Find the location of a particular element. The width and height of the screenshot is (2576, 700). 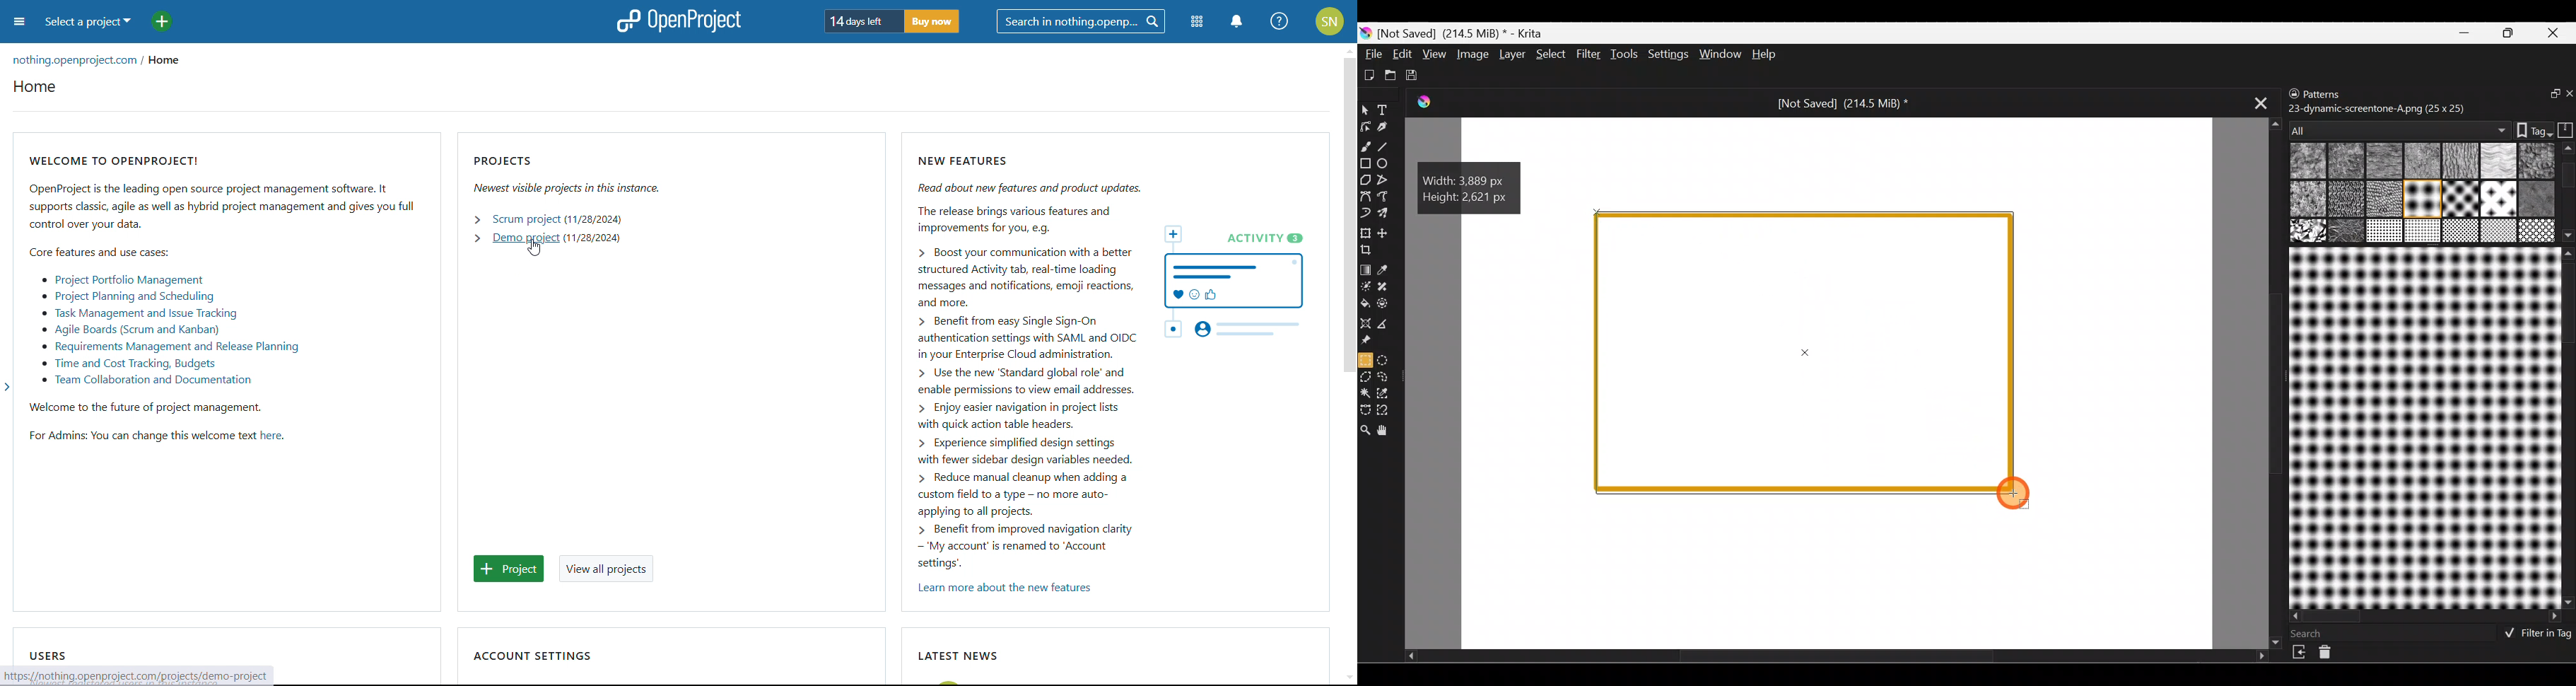

help is located at coordinates (1279, 21).